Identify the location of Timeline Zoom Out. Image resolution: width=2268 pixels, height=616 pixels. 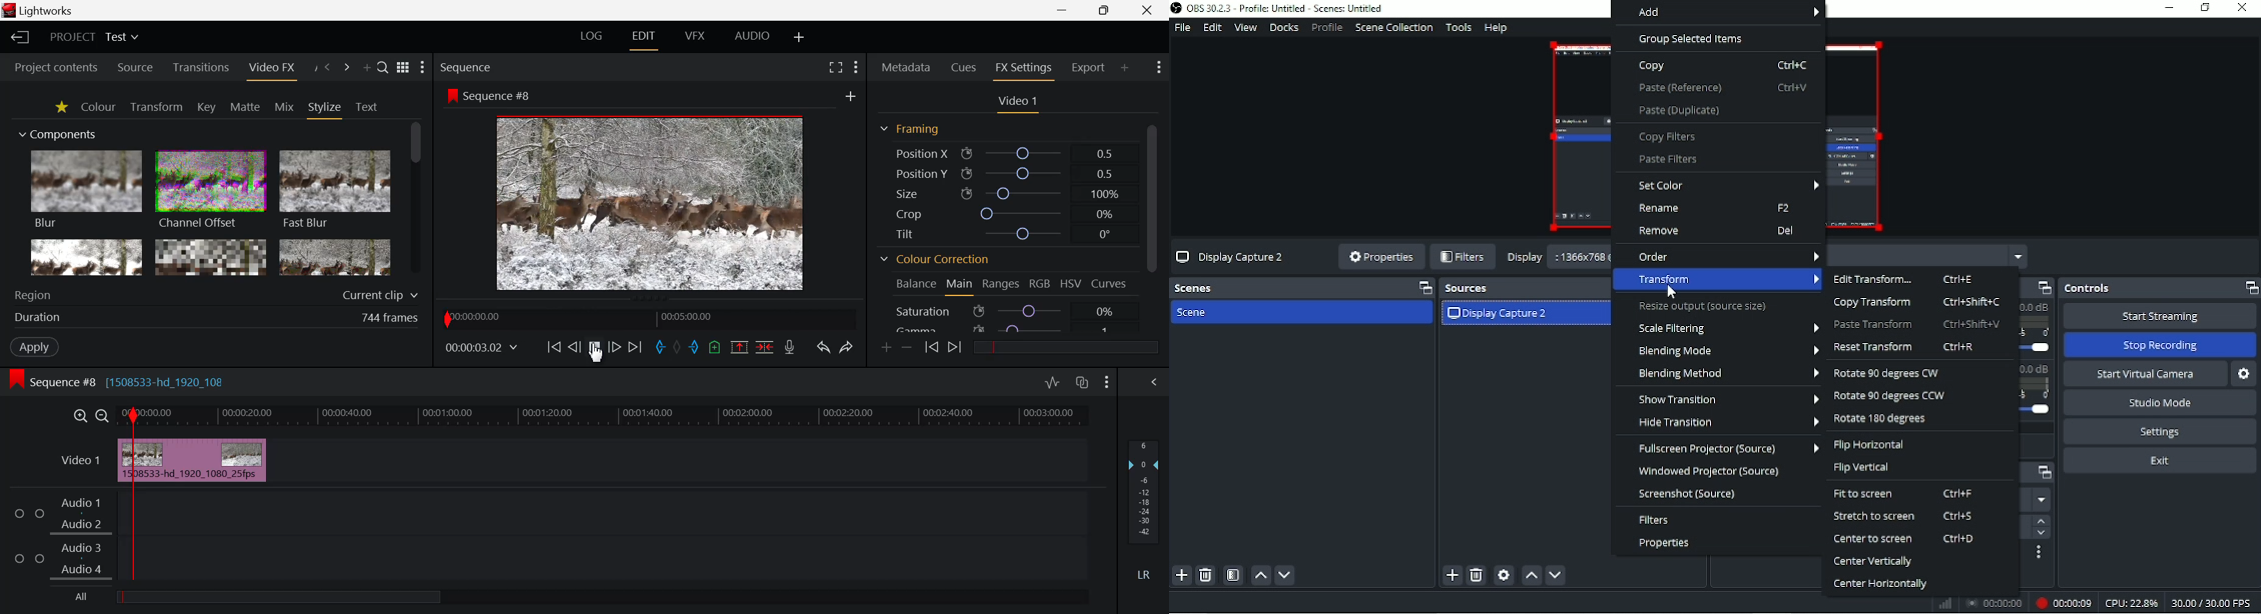
(103, 416).